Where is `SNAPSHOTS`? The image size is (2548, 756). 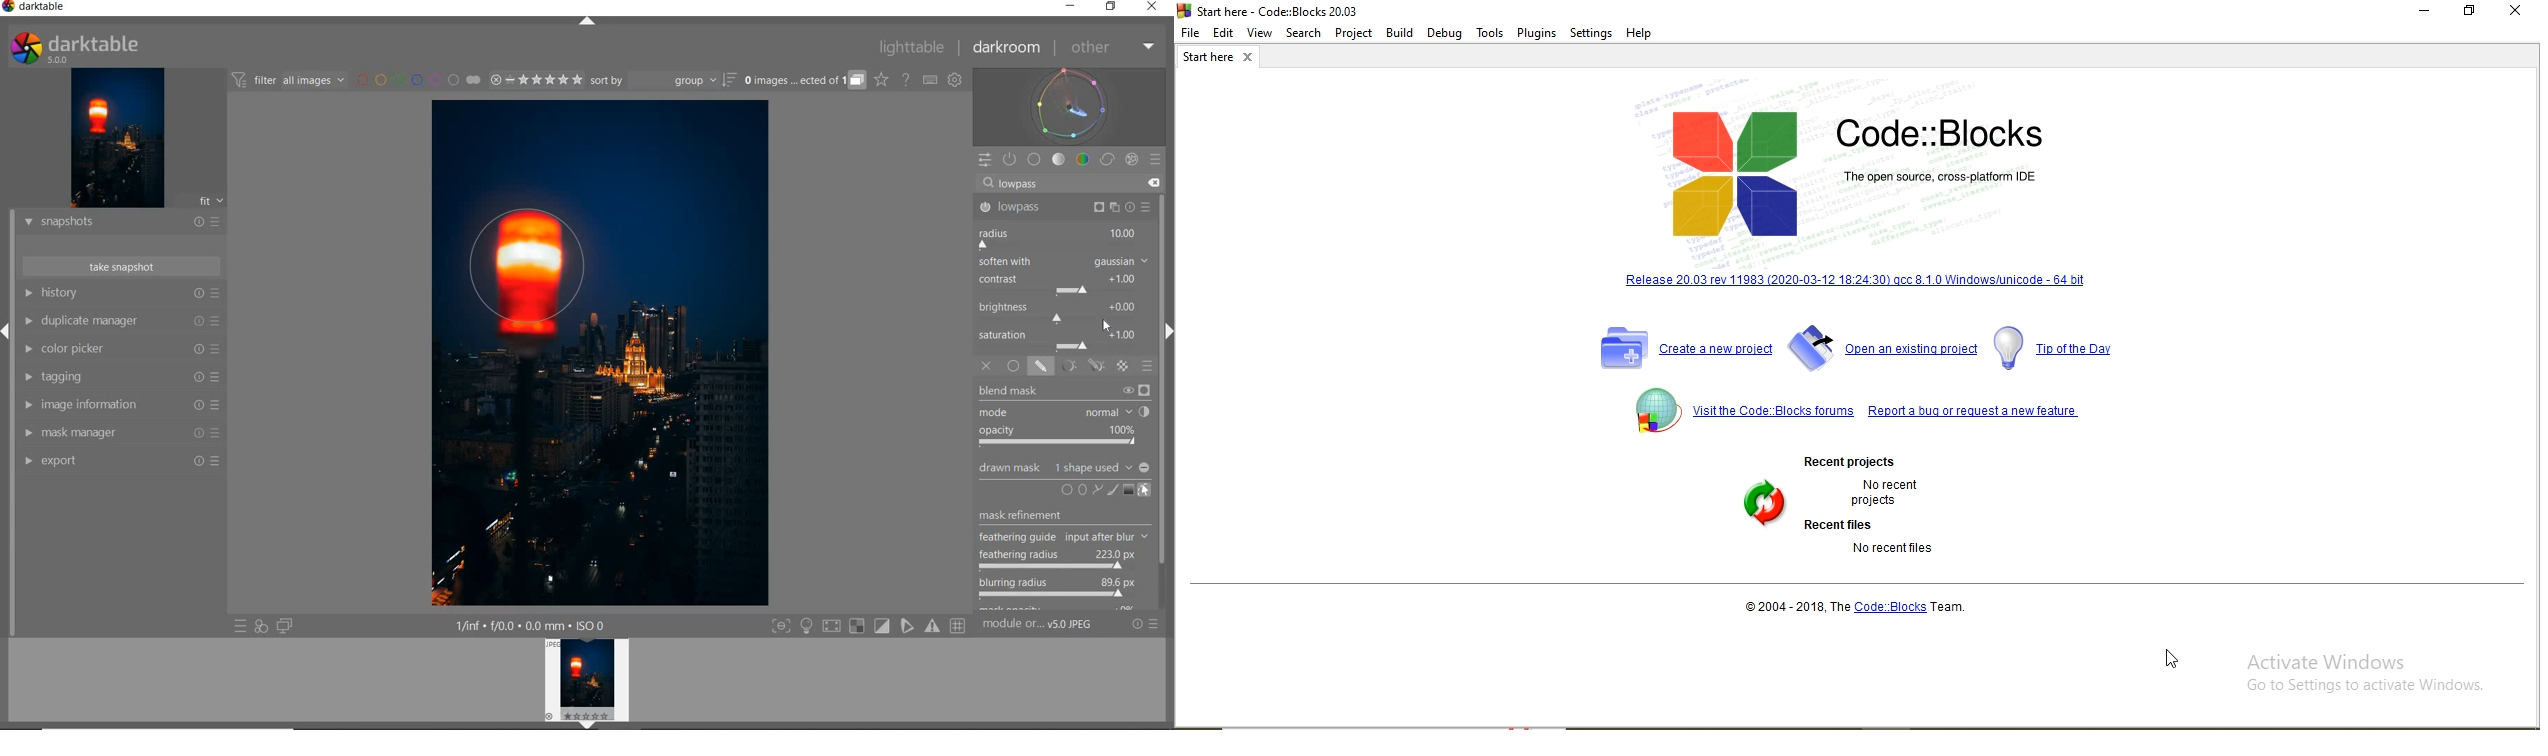 SNAPSHOTS is located at coordinates (122, 222).